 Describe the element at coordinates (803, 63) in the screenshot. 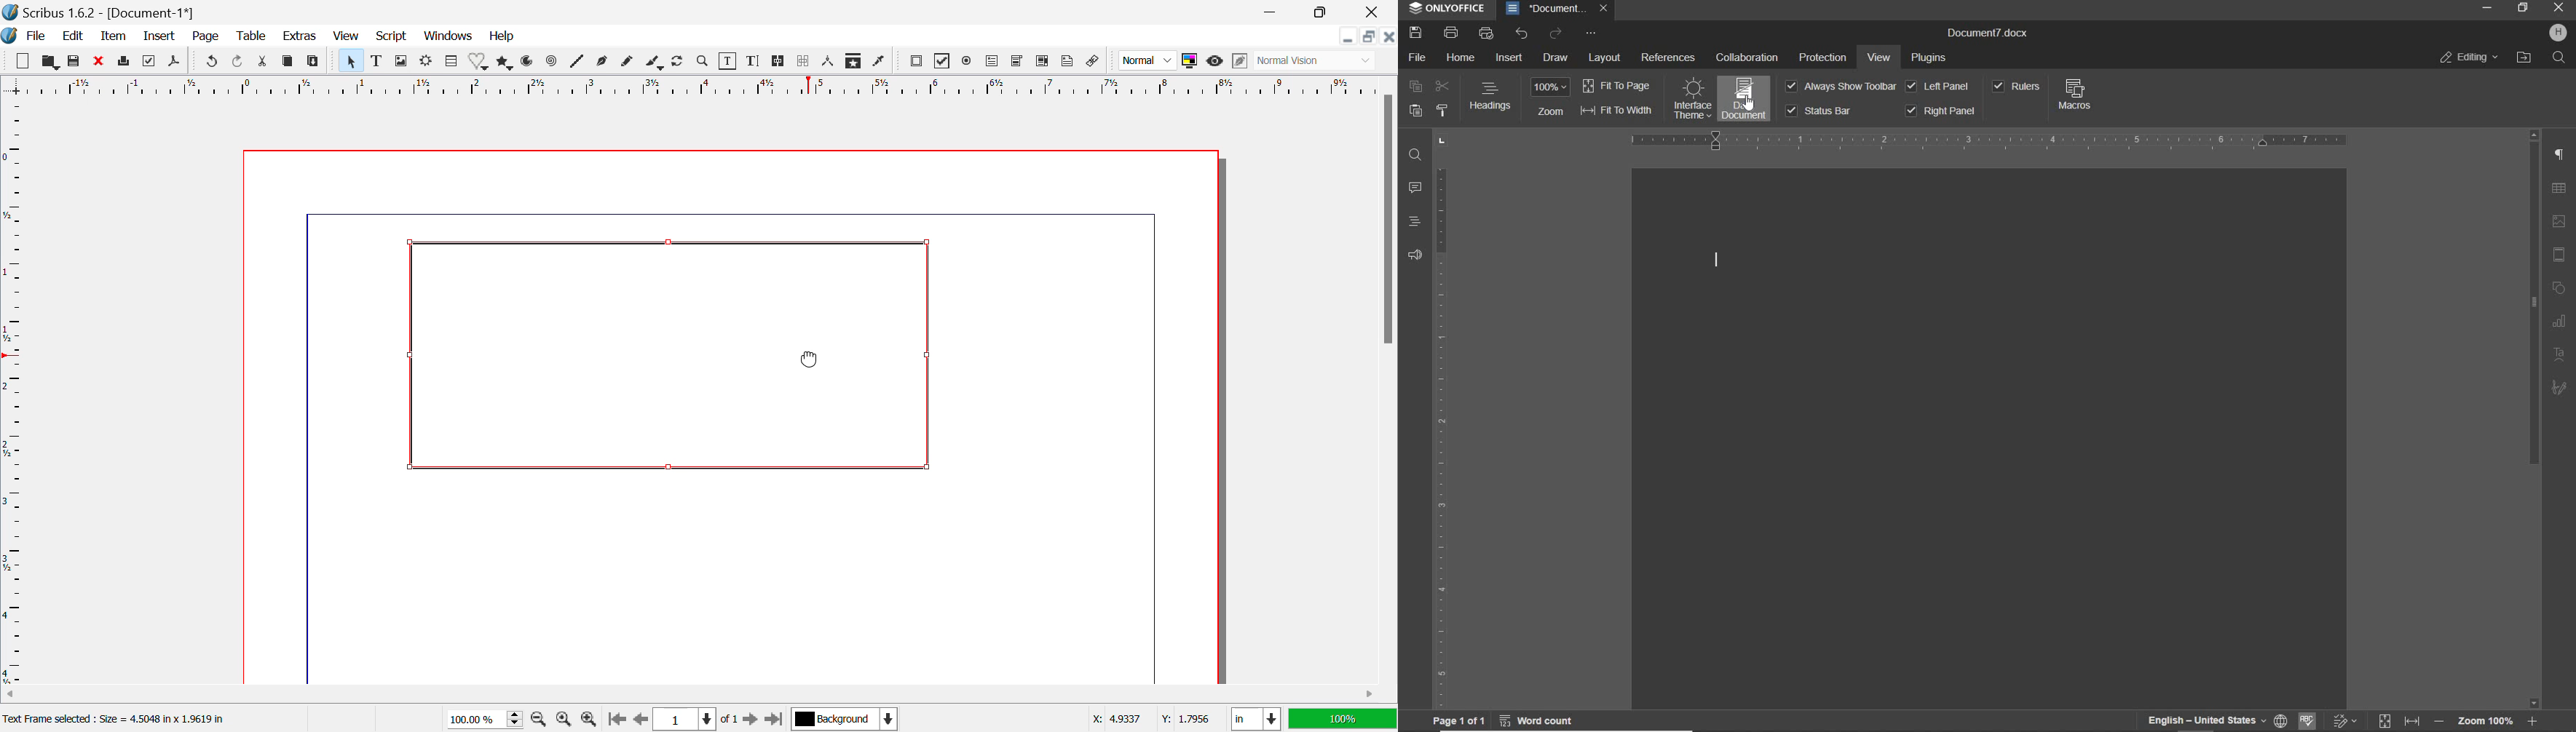

I see `Delink Text Frame` at that location.